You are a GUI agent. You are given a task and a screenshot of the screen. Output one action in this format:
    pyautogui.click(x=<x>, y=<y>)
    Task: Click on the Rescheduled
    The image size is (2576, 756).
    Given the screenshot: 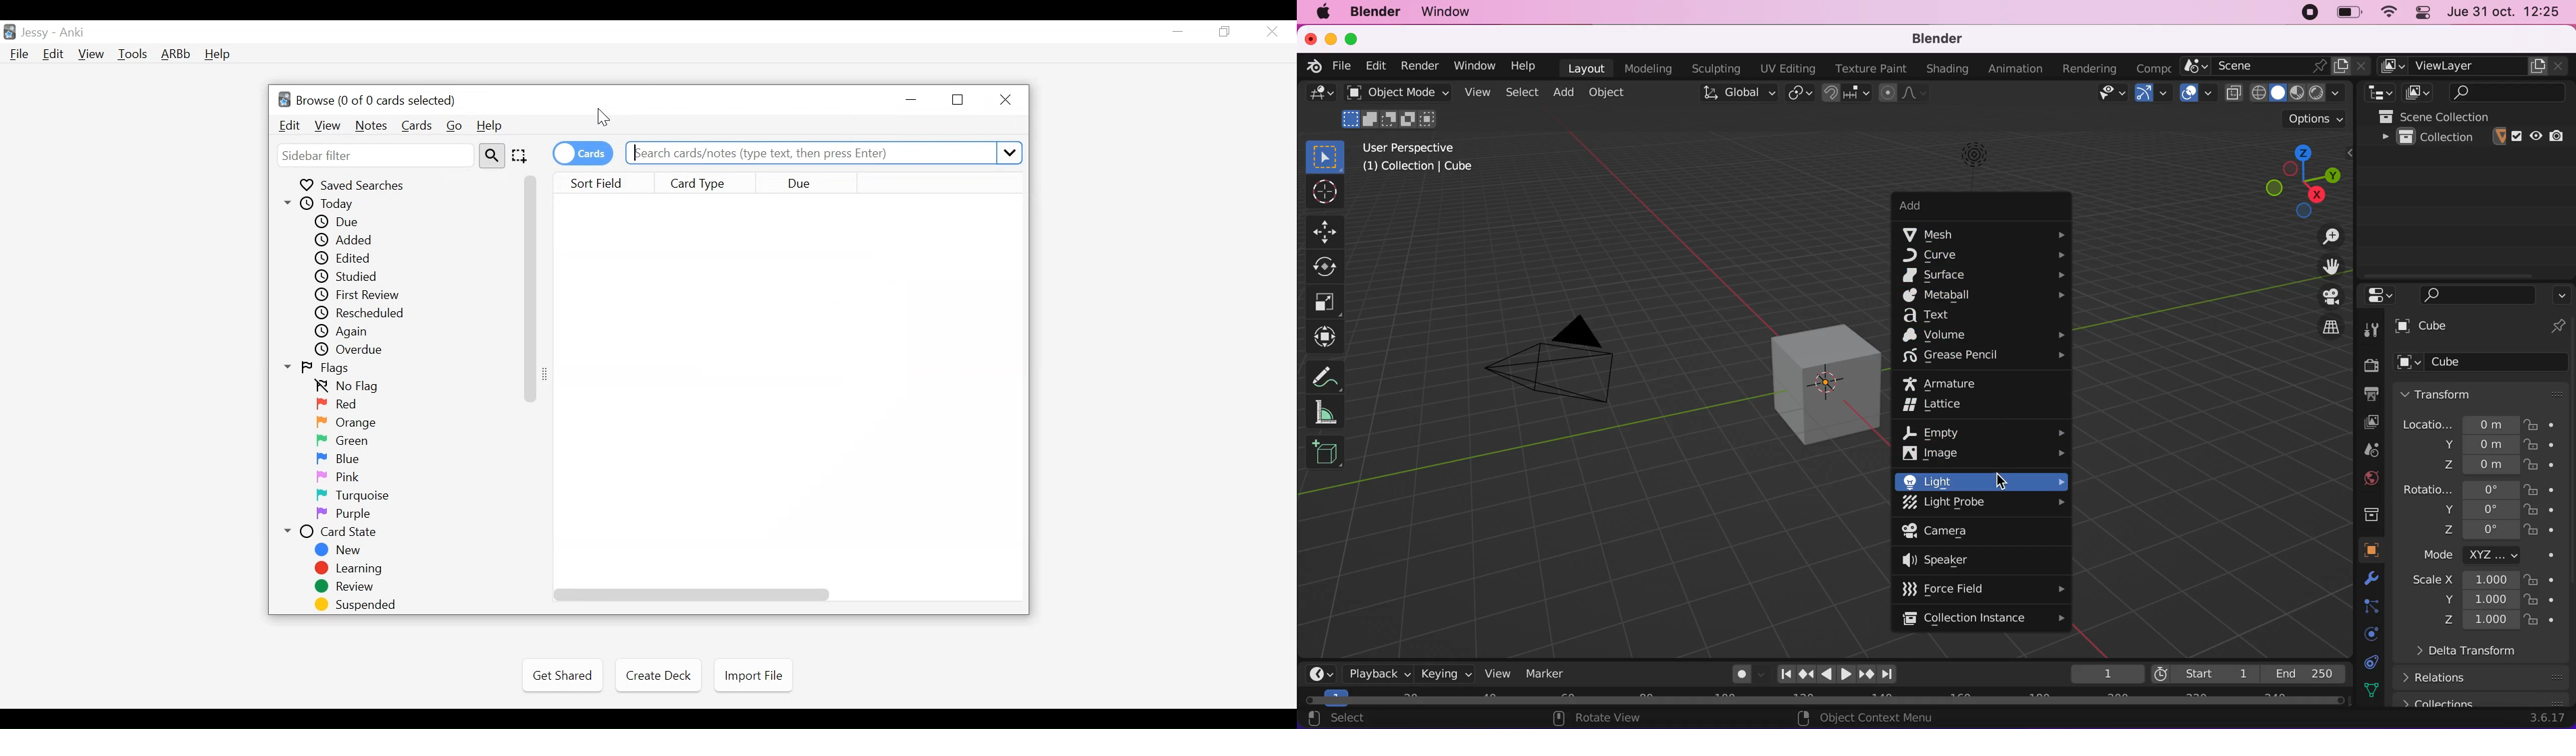 What is the action you would take?
    pyautogui.click(x=368, y=314)
    